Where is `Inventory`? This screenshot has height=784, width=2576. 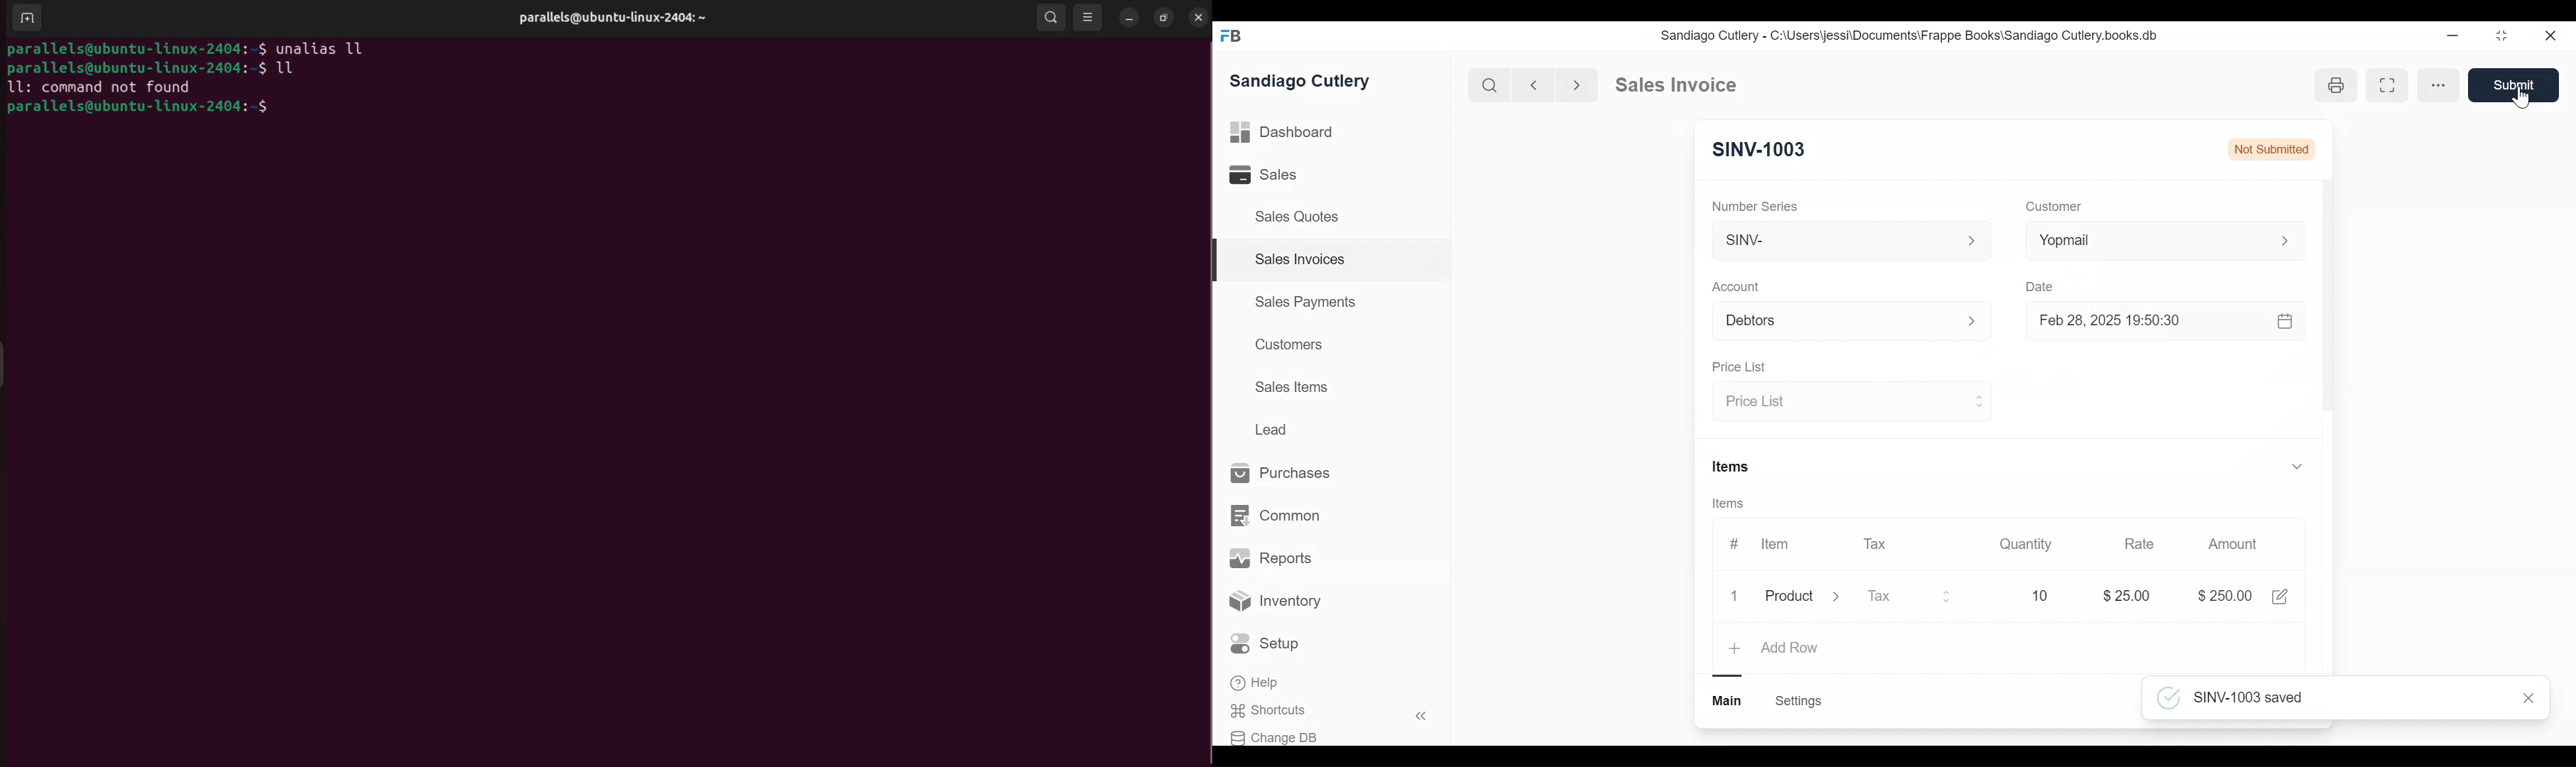
Inventory is located at coordinates (1275, 603).